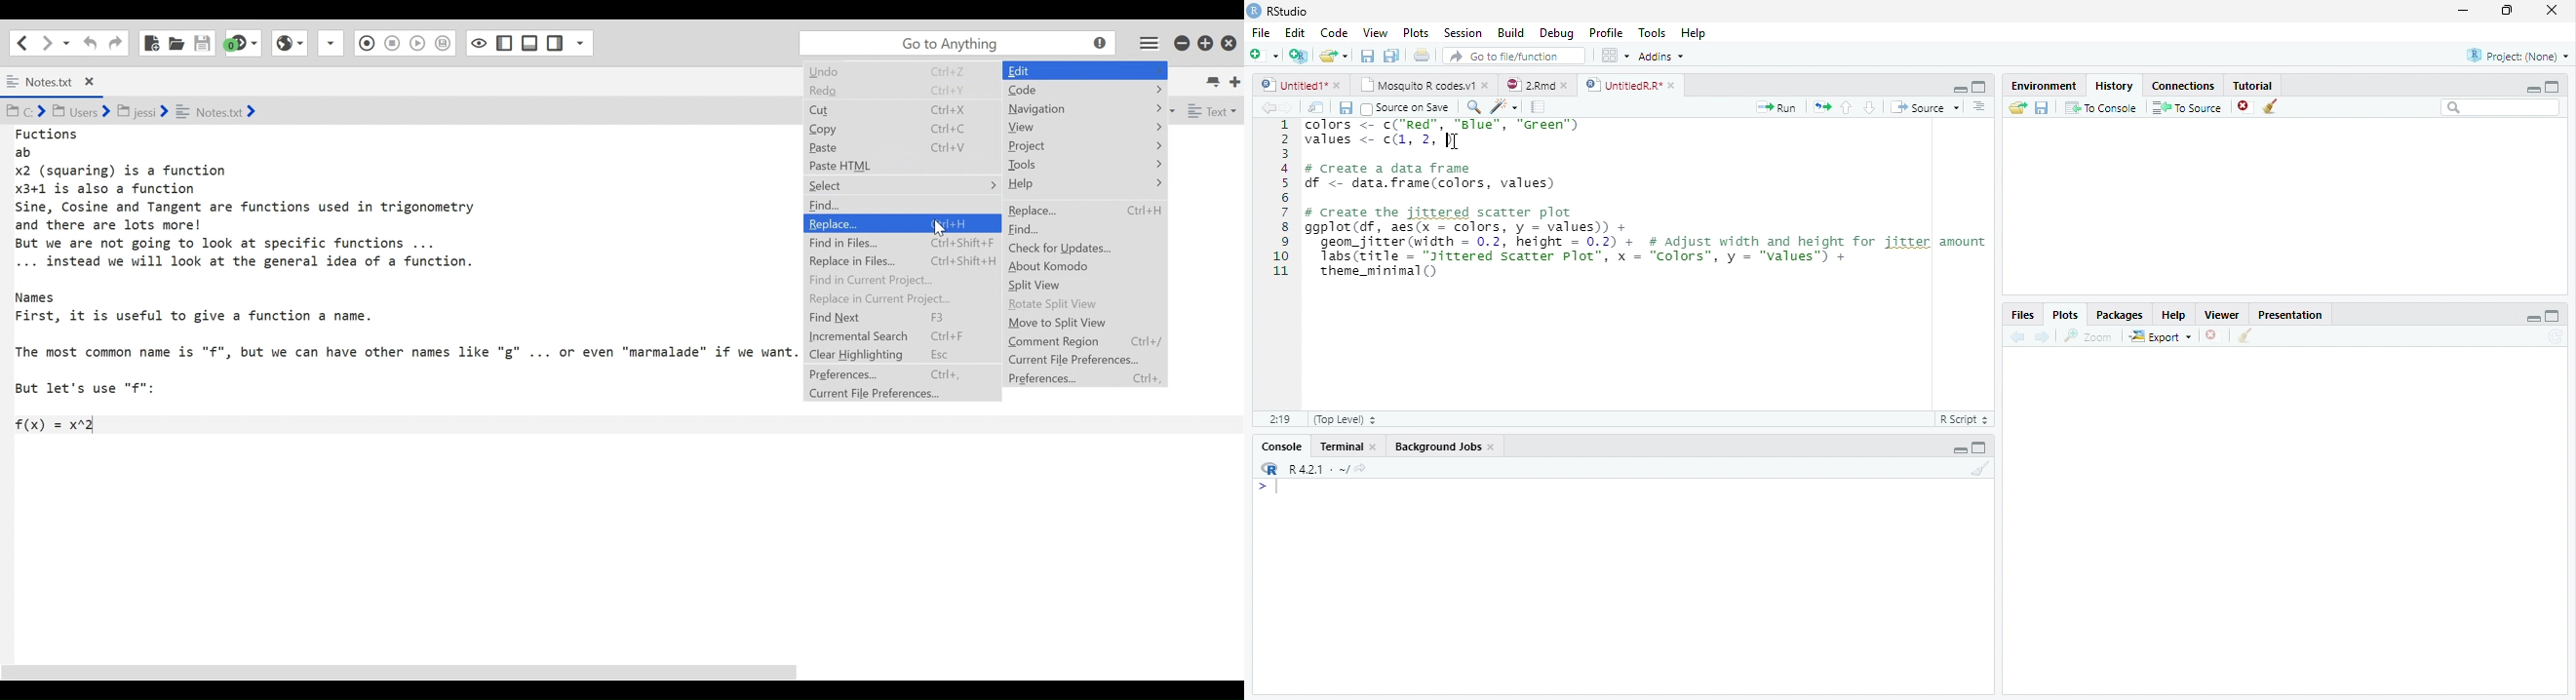 The width and height of the screenshot is (2576, 700). Describe the element at coordinates (1326, 56) in the screenshot. I see `Open an existing file` at that location.